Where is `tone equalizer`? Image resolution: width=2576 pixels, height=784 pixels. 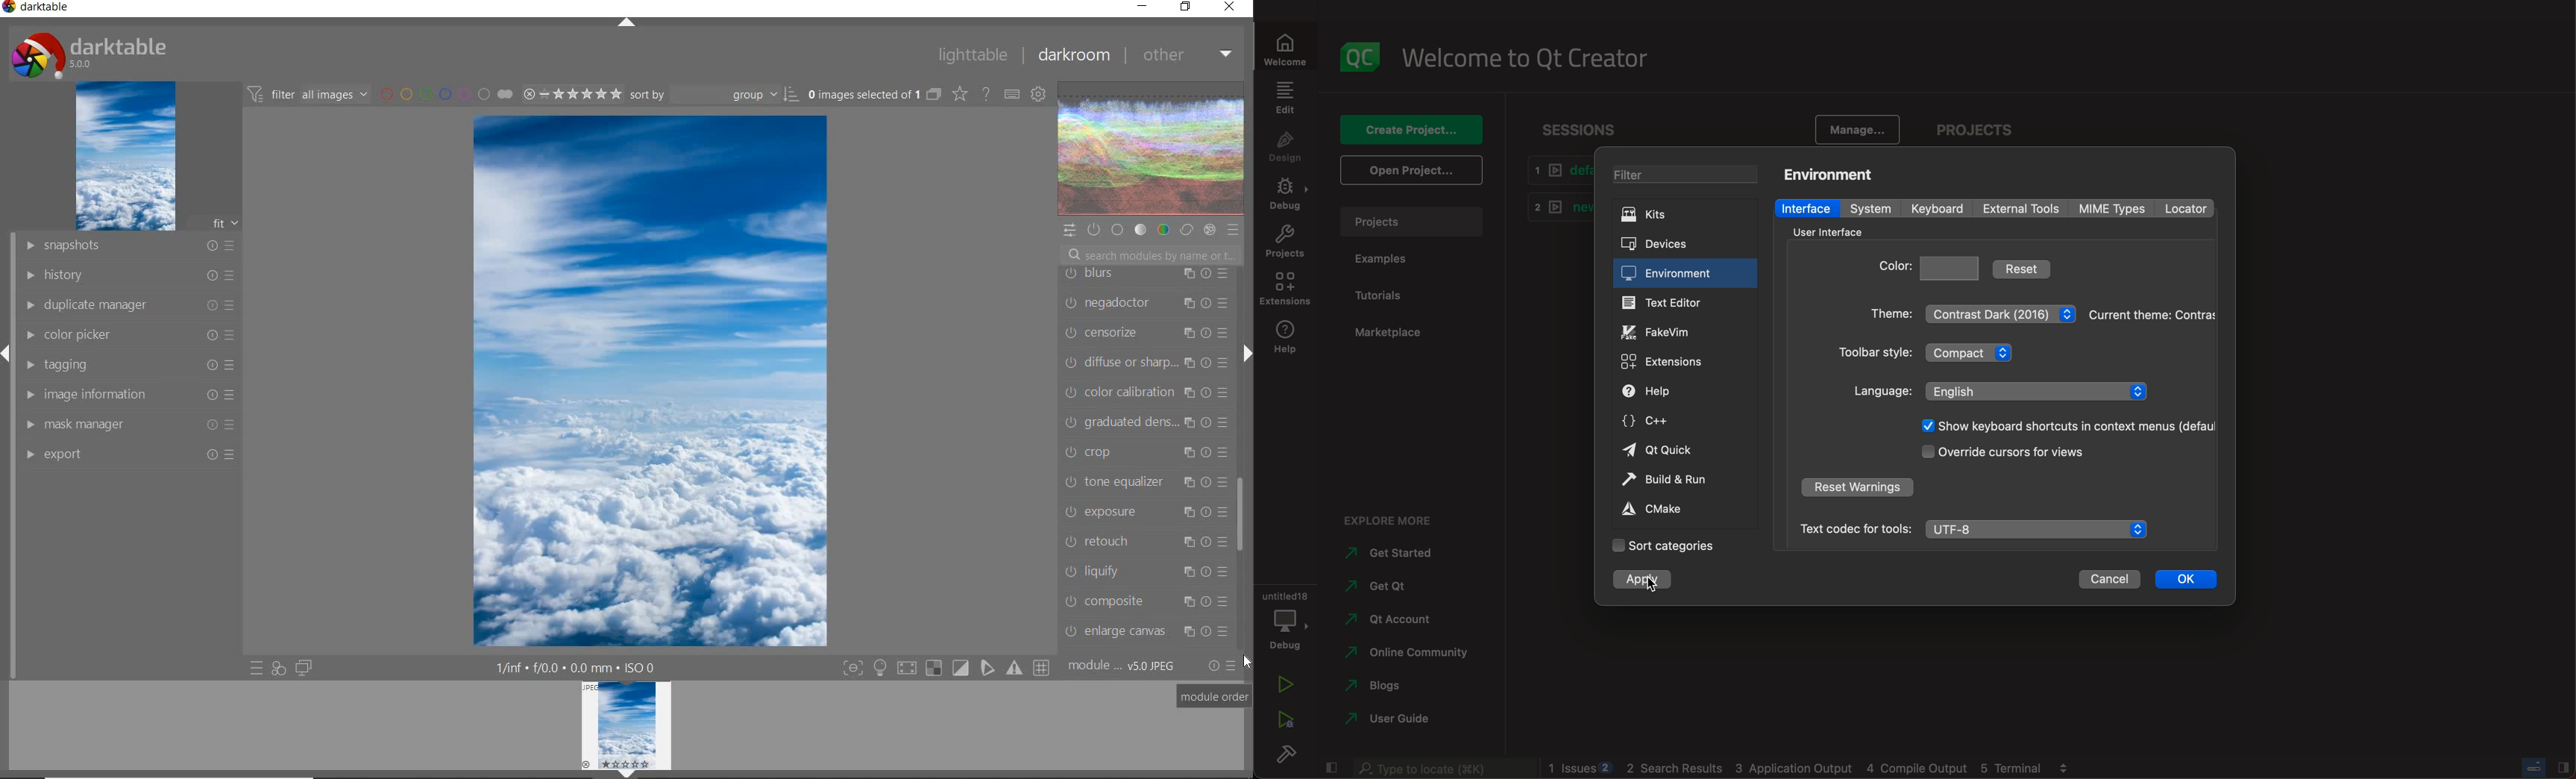
tone equalizer is located at coordinates (1144, 481).